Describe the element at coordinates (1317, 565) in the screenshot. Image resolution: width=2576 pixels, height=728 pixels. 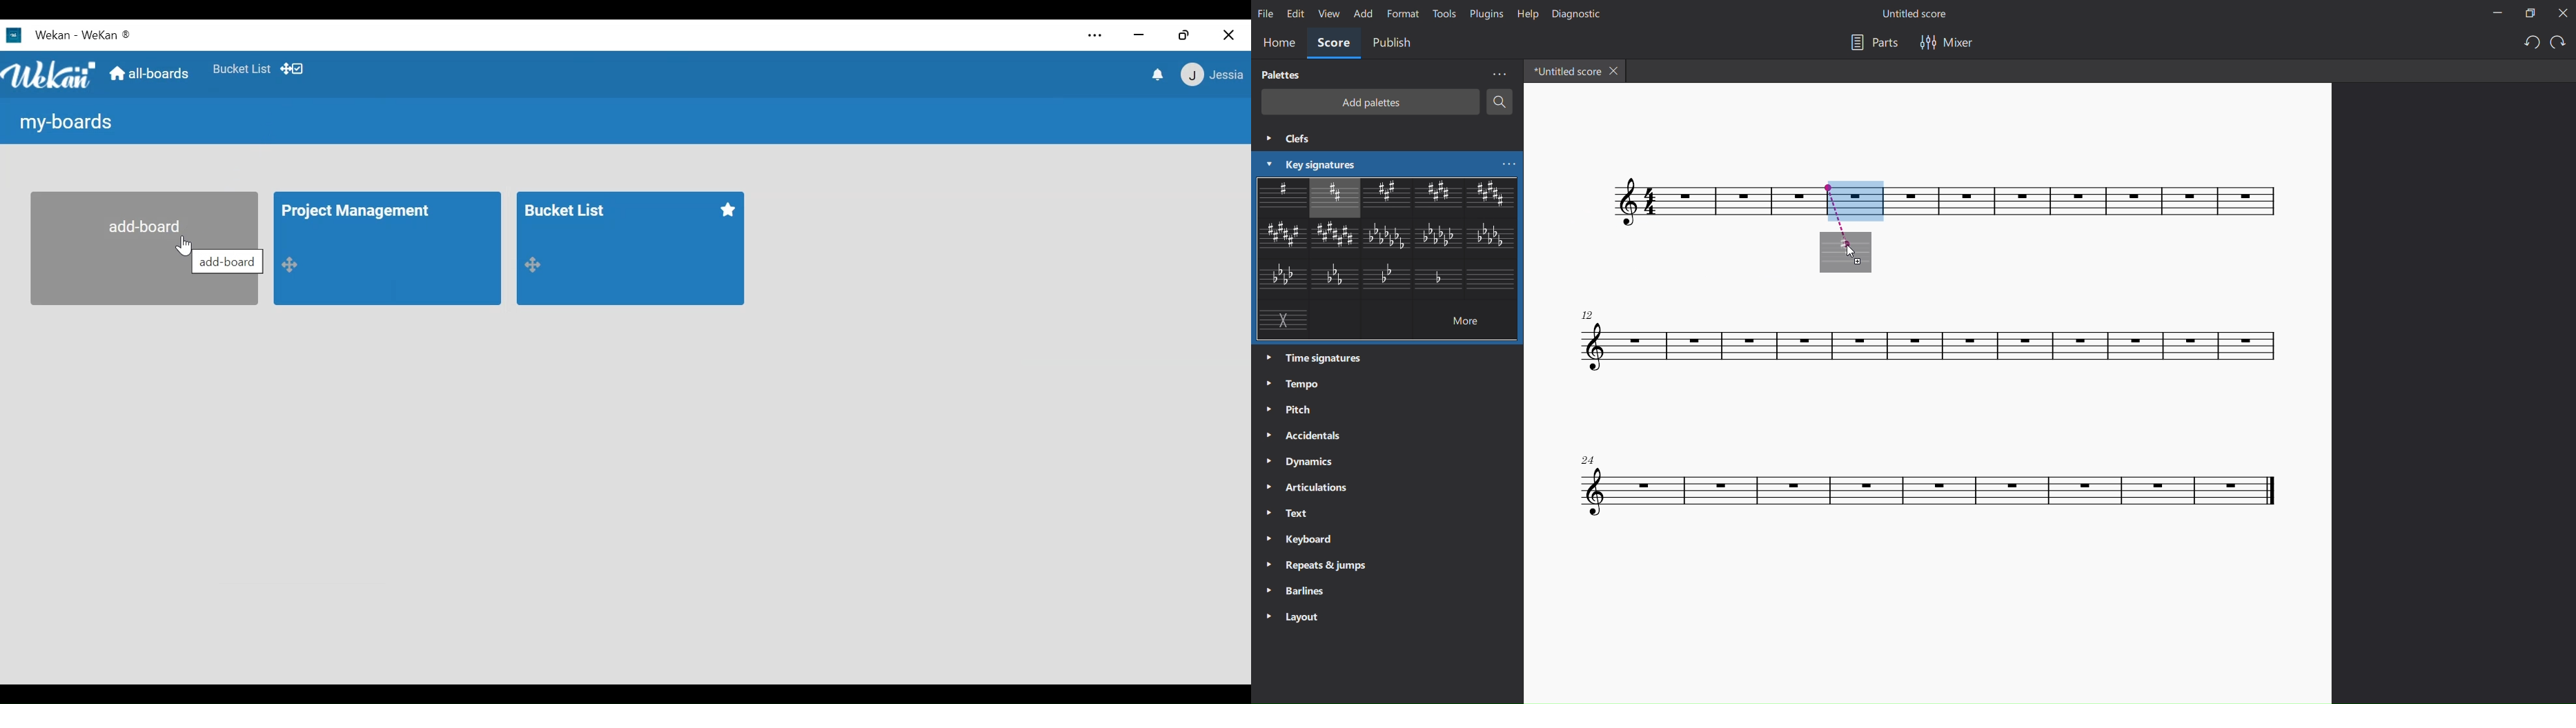
I see `repeats and jumps` at that location.